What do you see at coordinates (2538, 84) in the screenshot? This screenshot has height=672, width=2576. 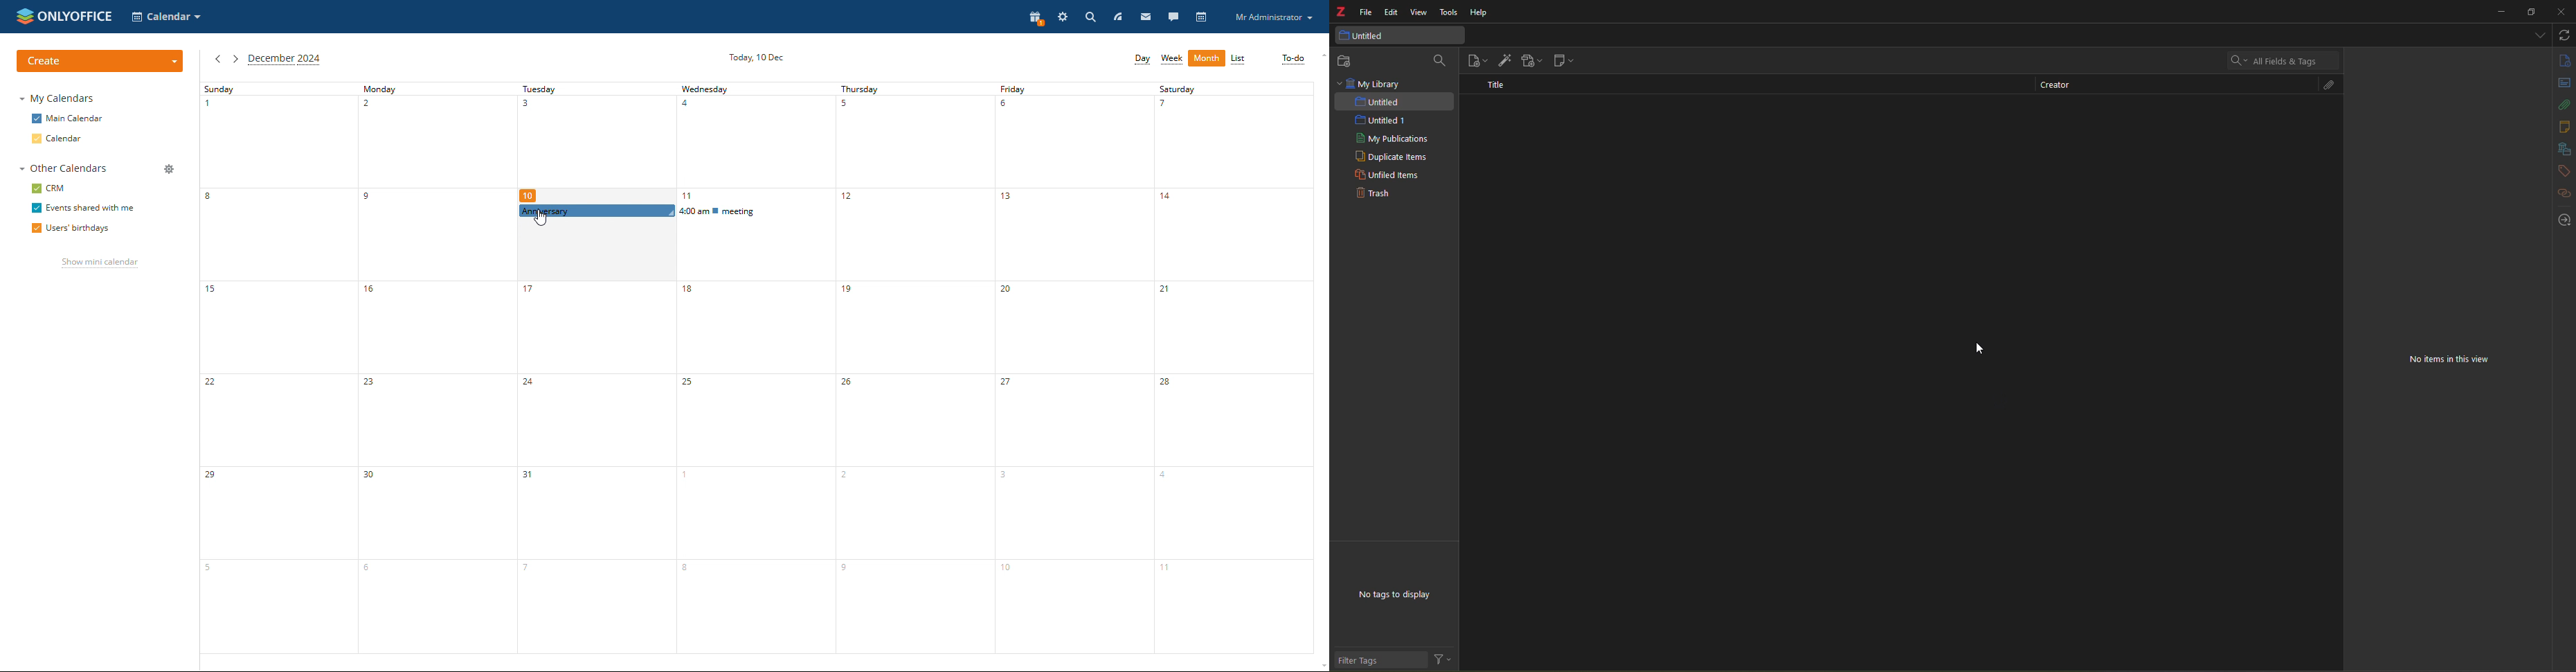 I see `expand` at bounding box center [2538, 84].